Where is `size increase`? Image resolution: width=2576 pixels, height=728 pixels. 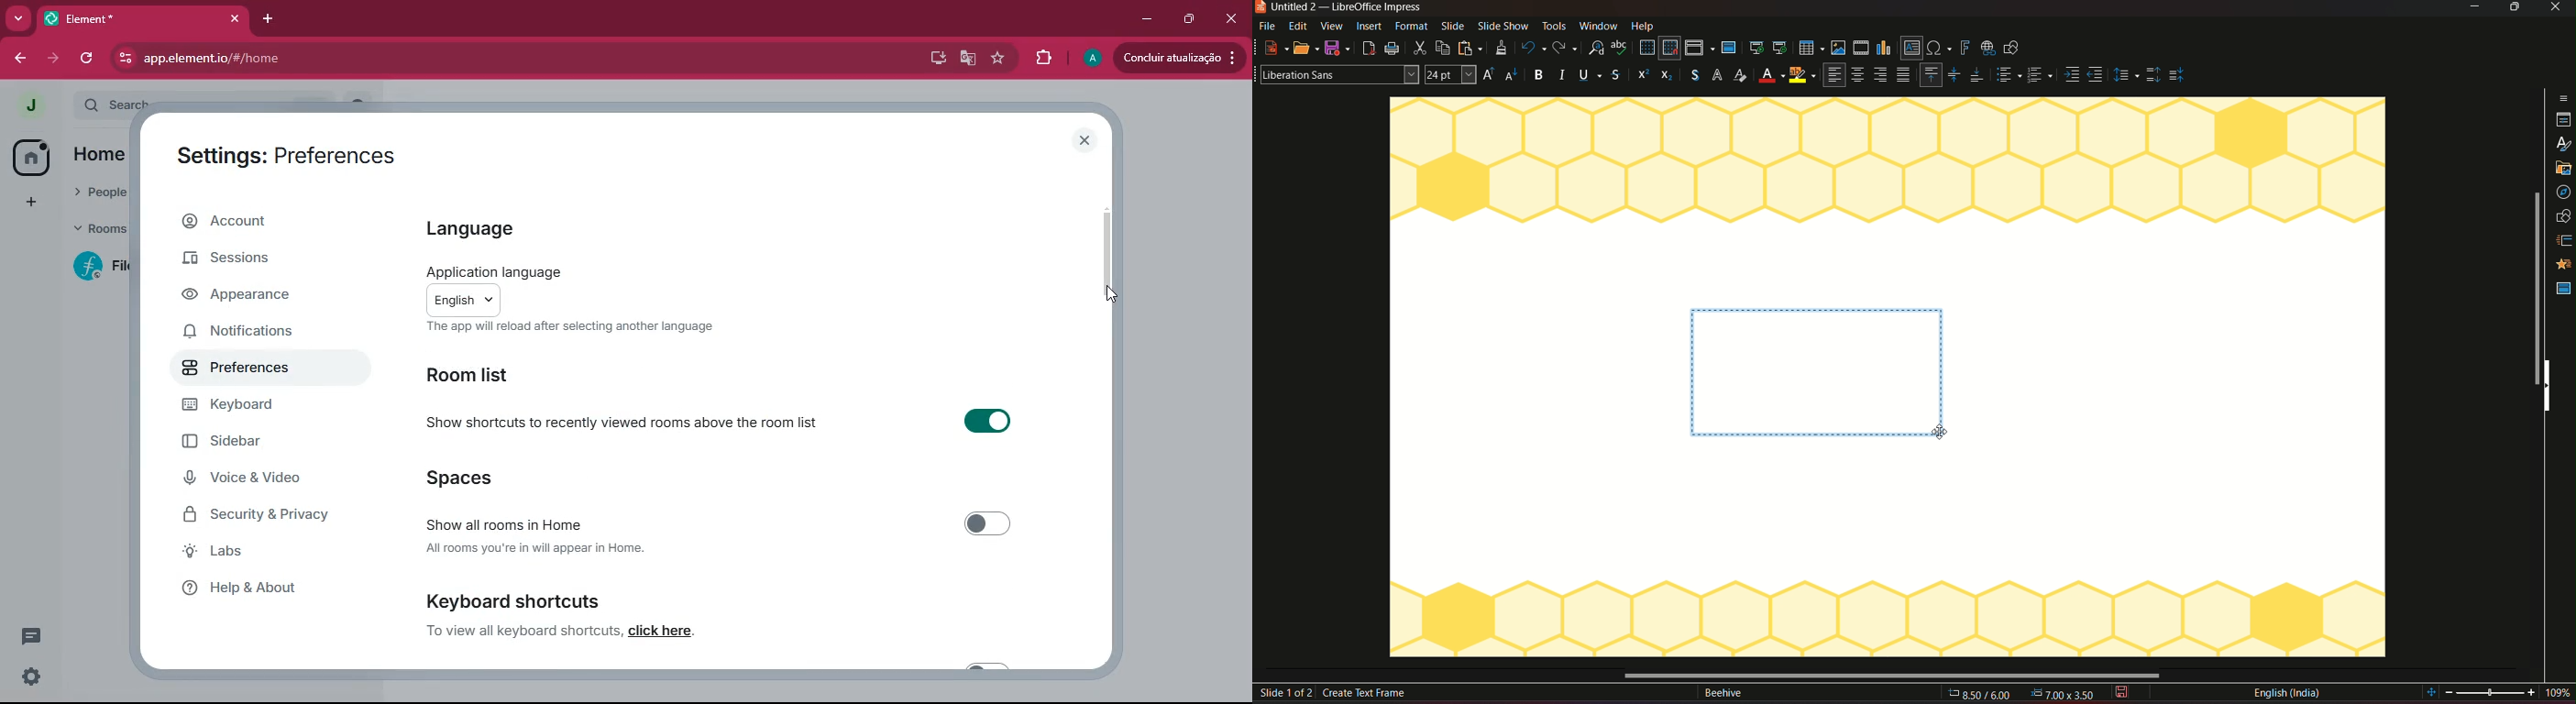
size increase is located at coordinates (1491, 75).